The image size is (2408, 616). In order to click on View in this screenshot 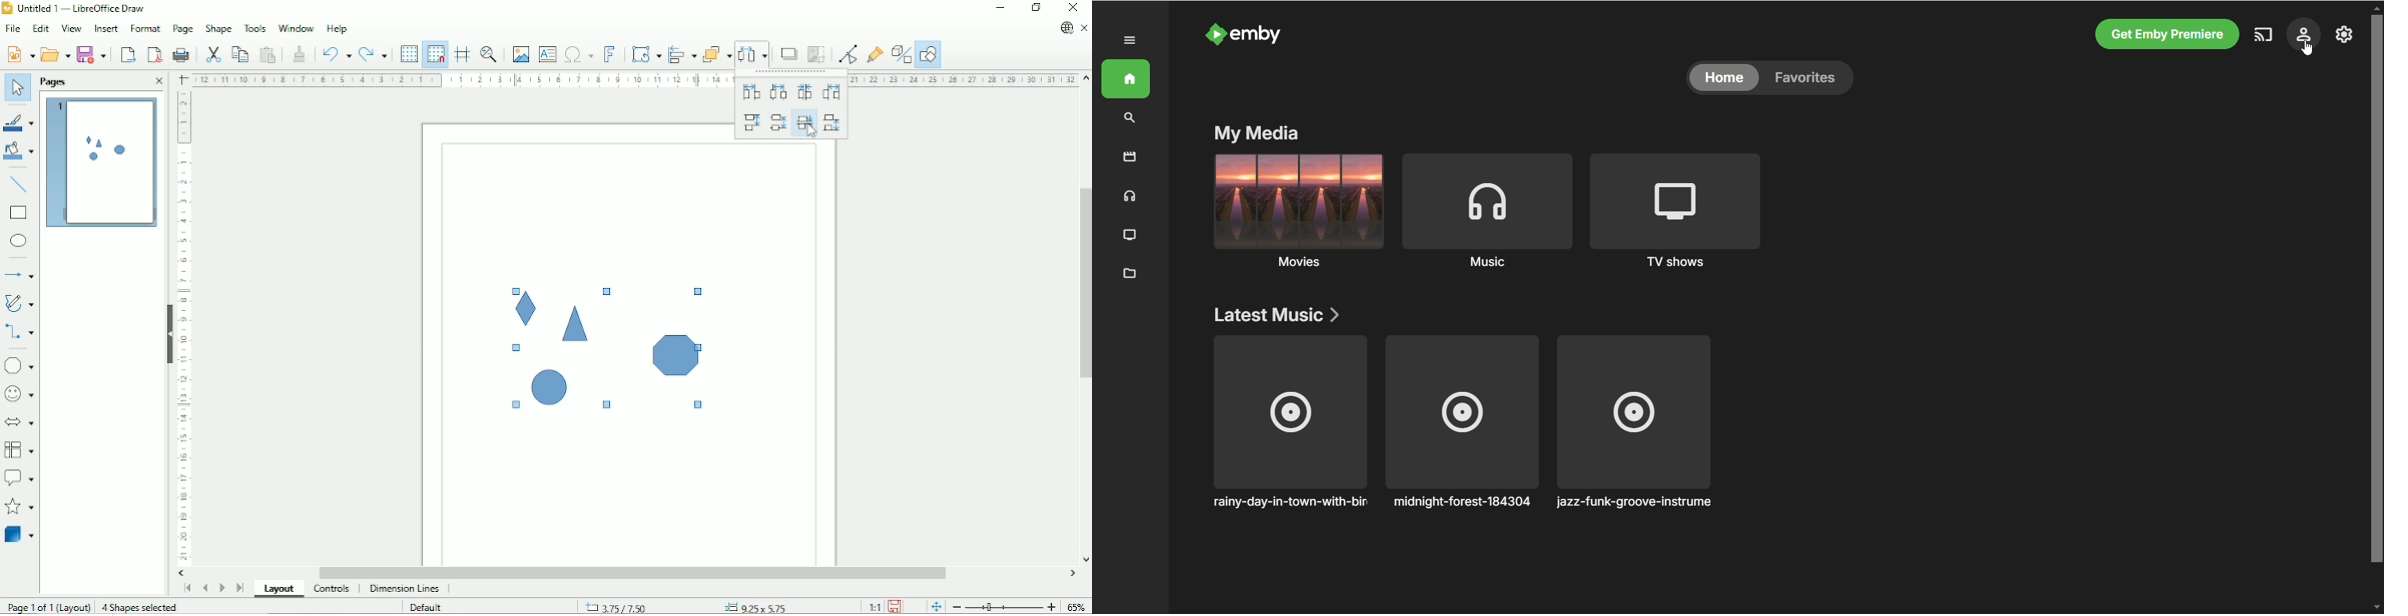, I will do `click(70, 28)`.